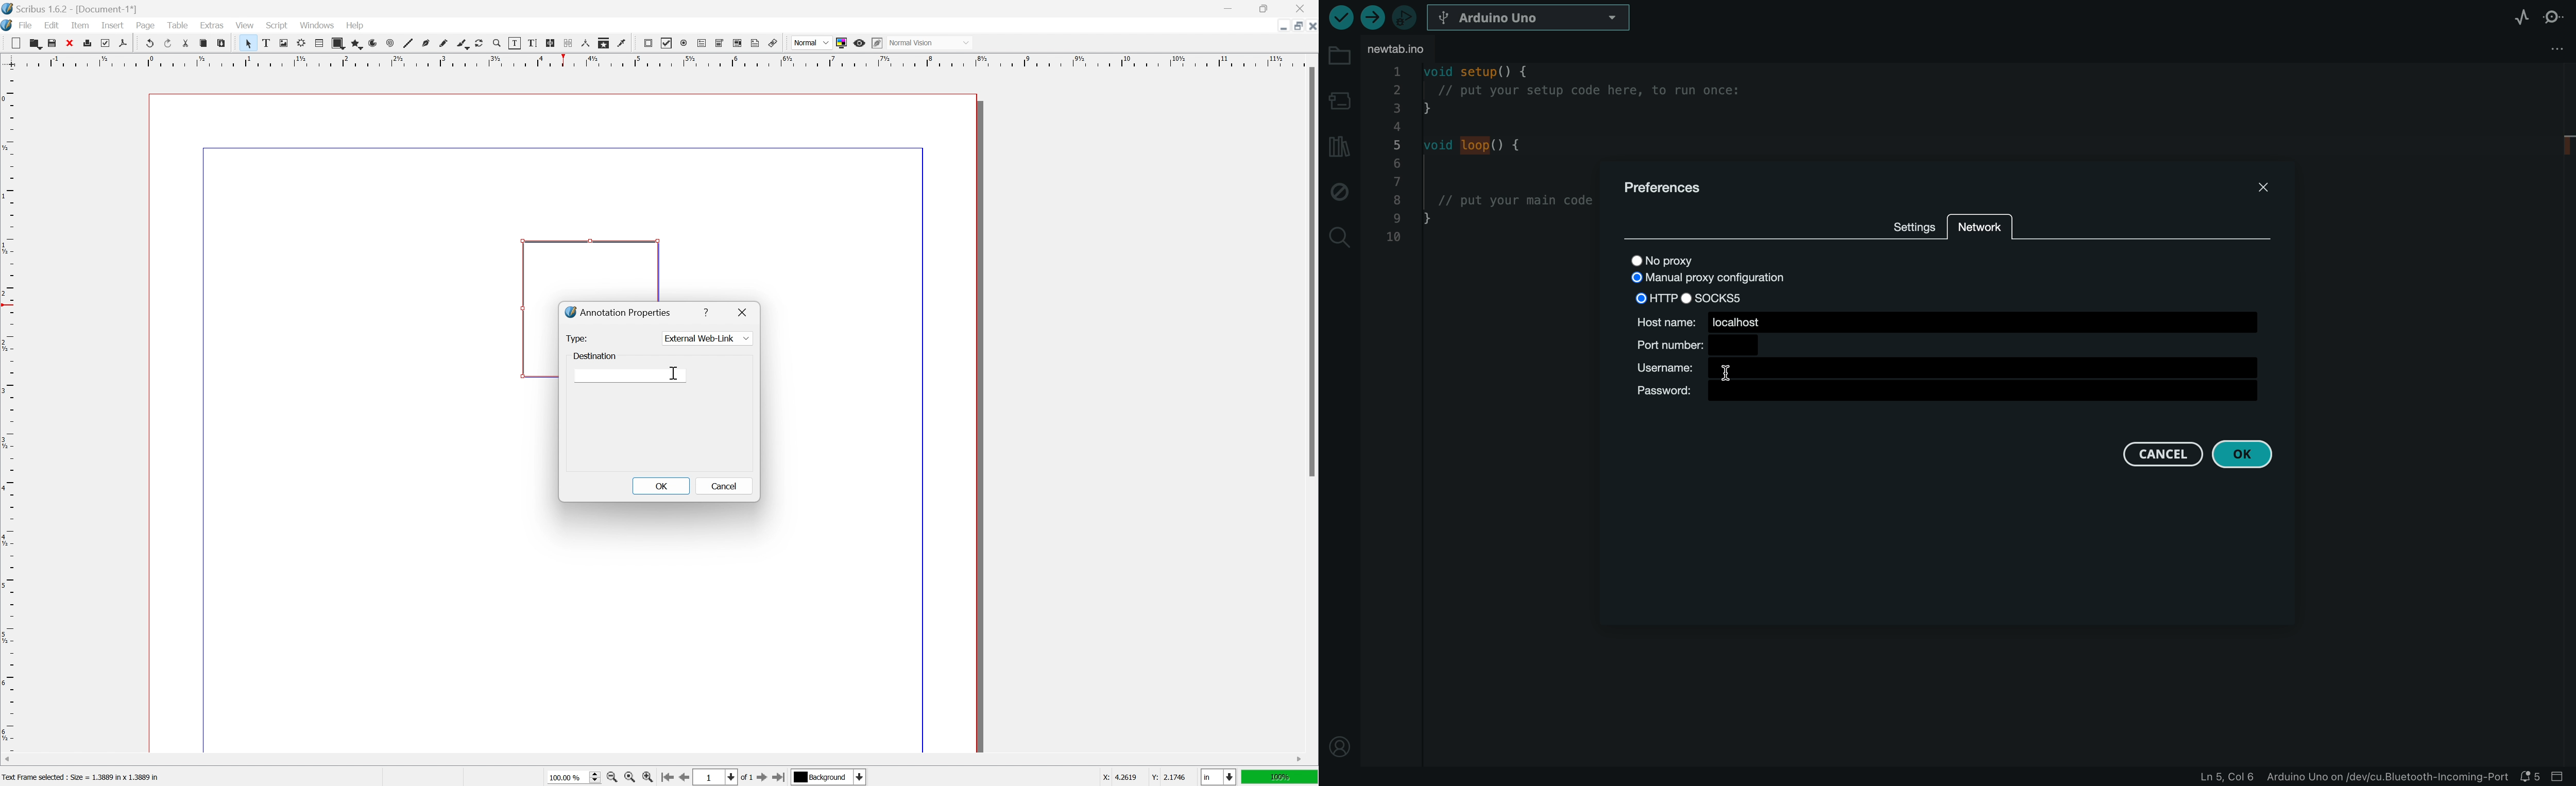  Describe the element at coordinates (720, 43) in the screenshot. I see `pdf combo box` at that location.